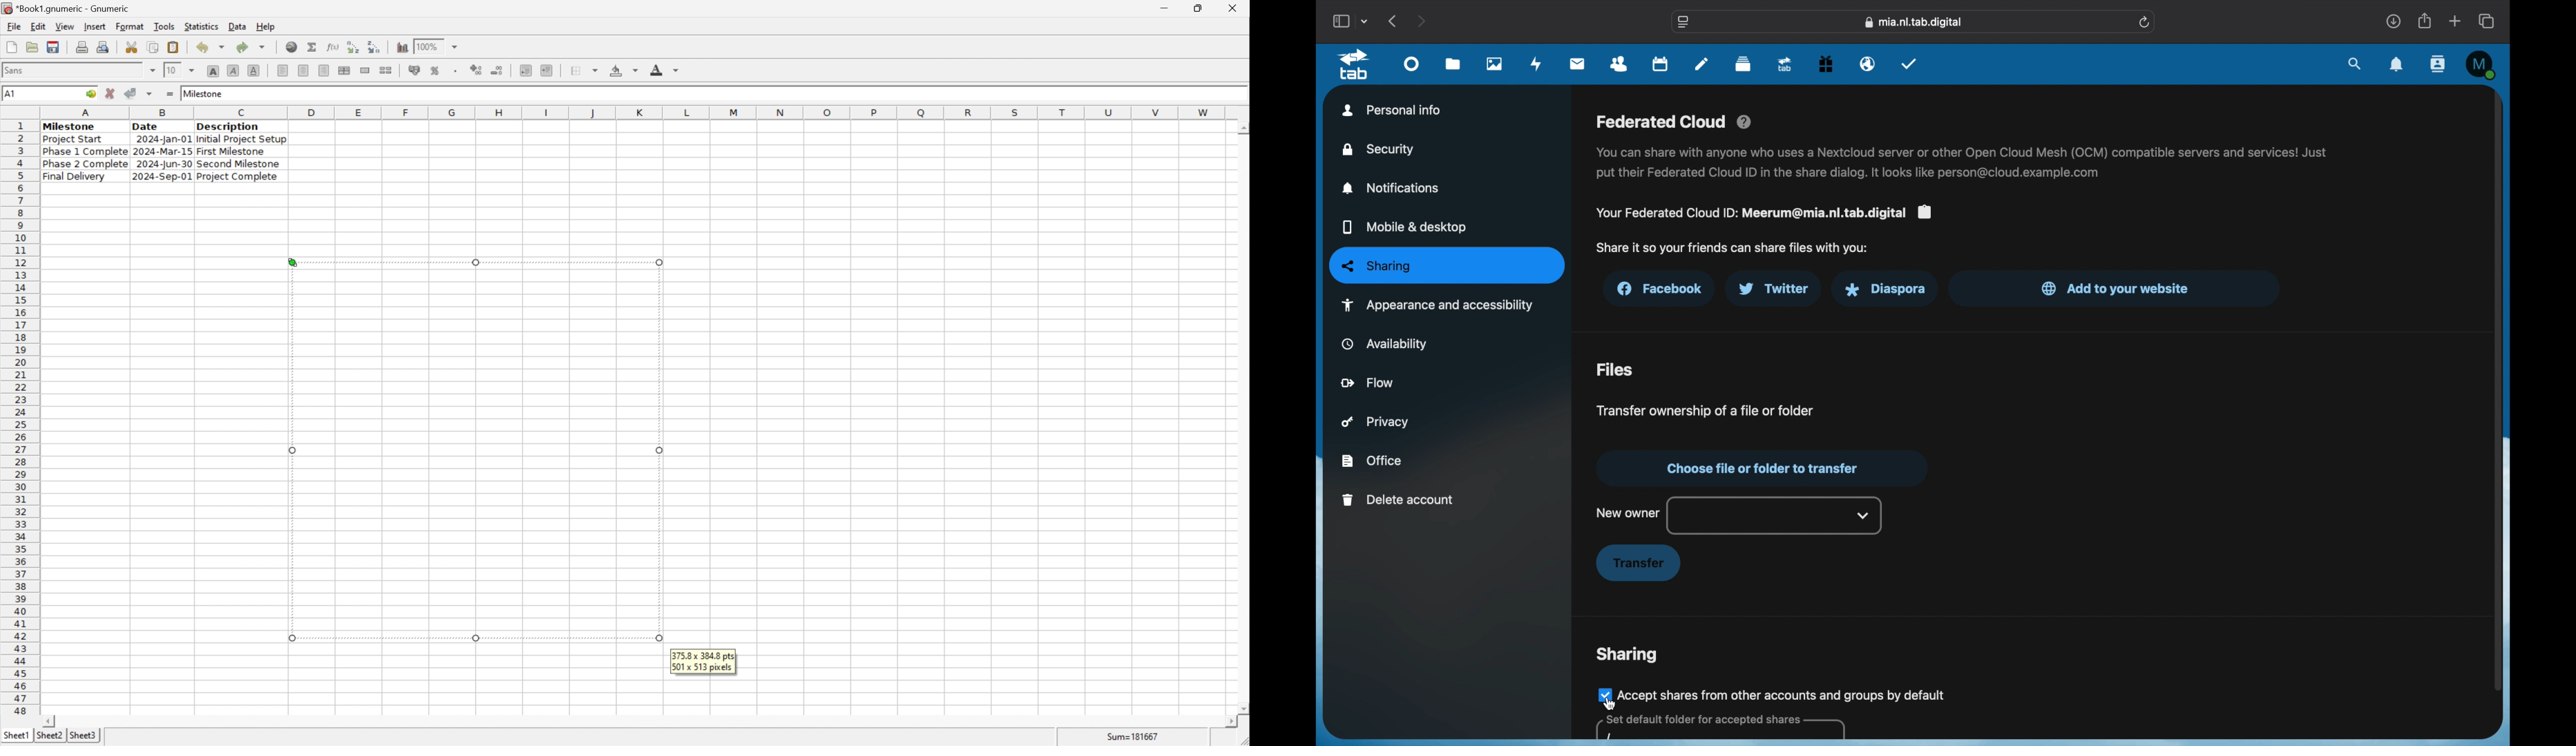 Image resolution: width=2576 pixels, height=756 pixels. I want to click on tasks, so click(1909, 63).